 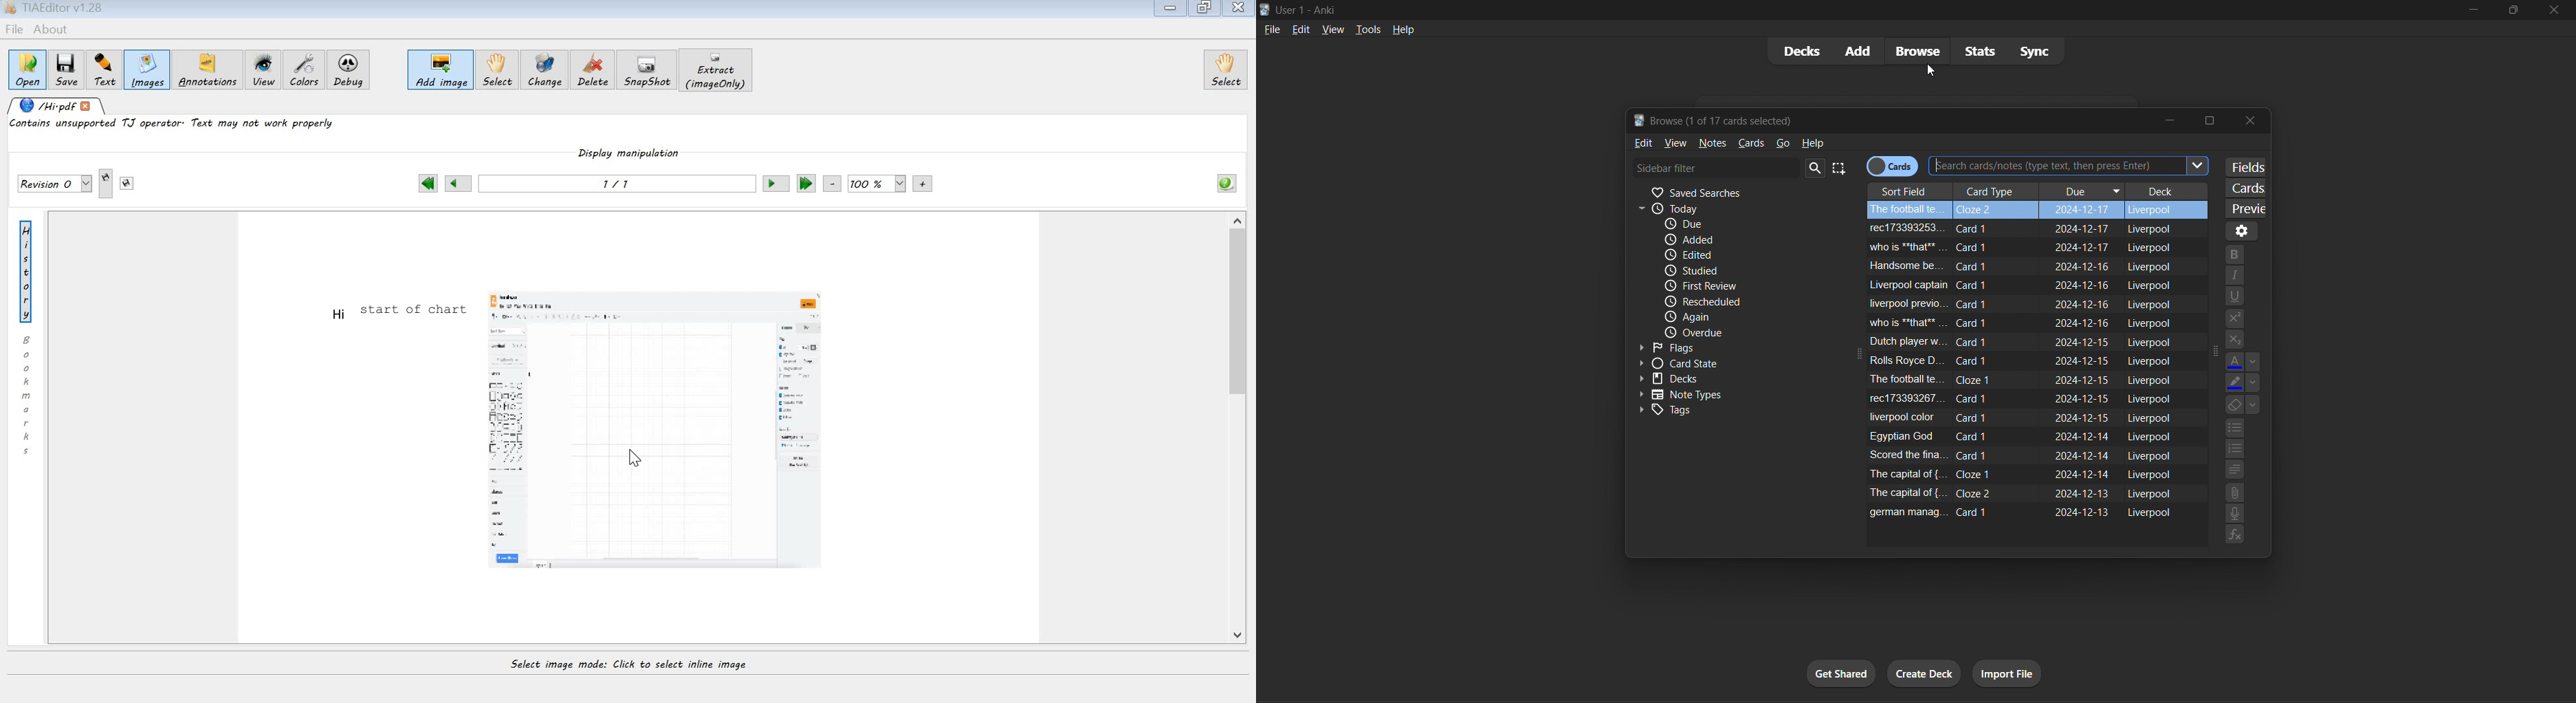 What do you see at coordinates (2088, 285) in the screenshot?
I see `due date` at bounding box center [2088, 285].